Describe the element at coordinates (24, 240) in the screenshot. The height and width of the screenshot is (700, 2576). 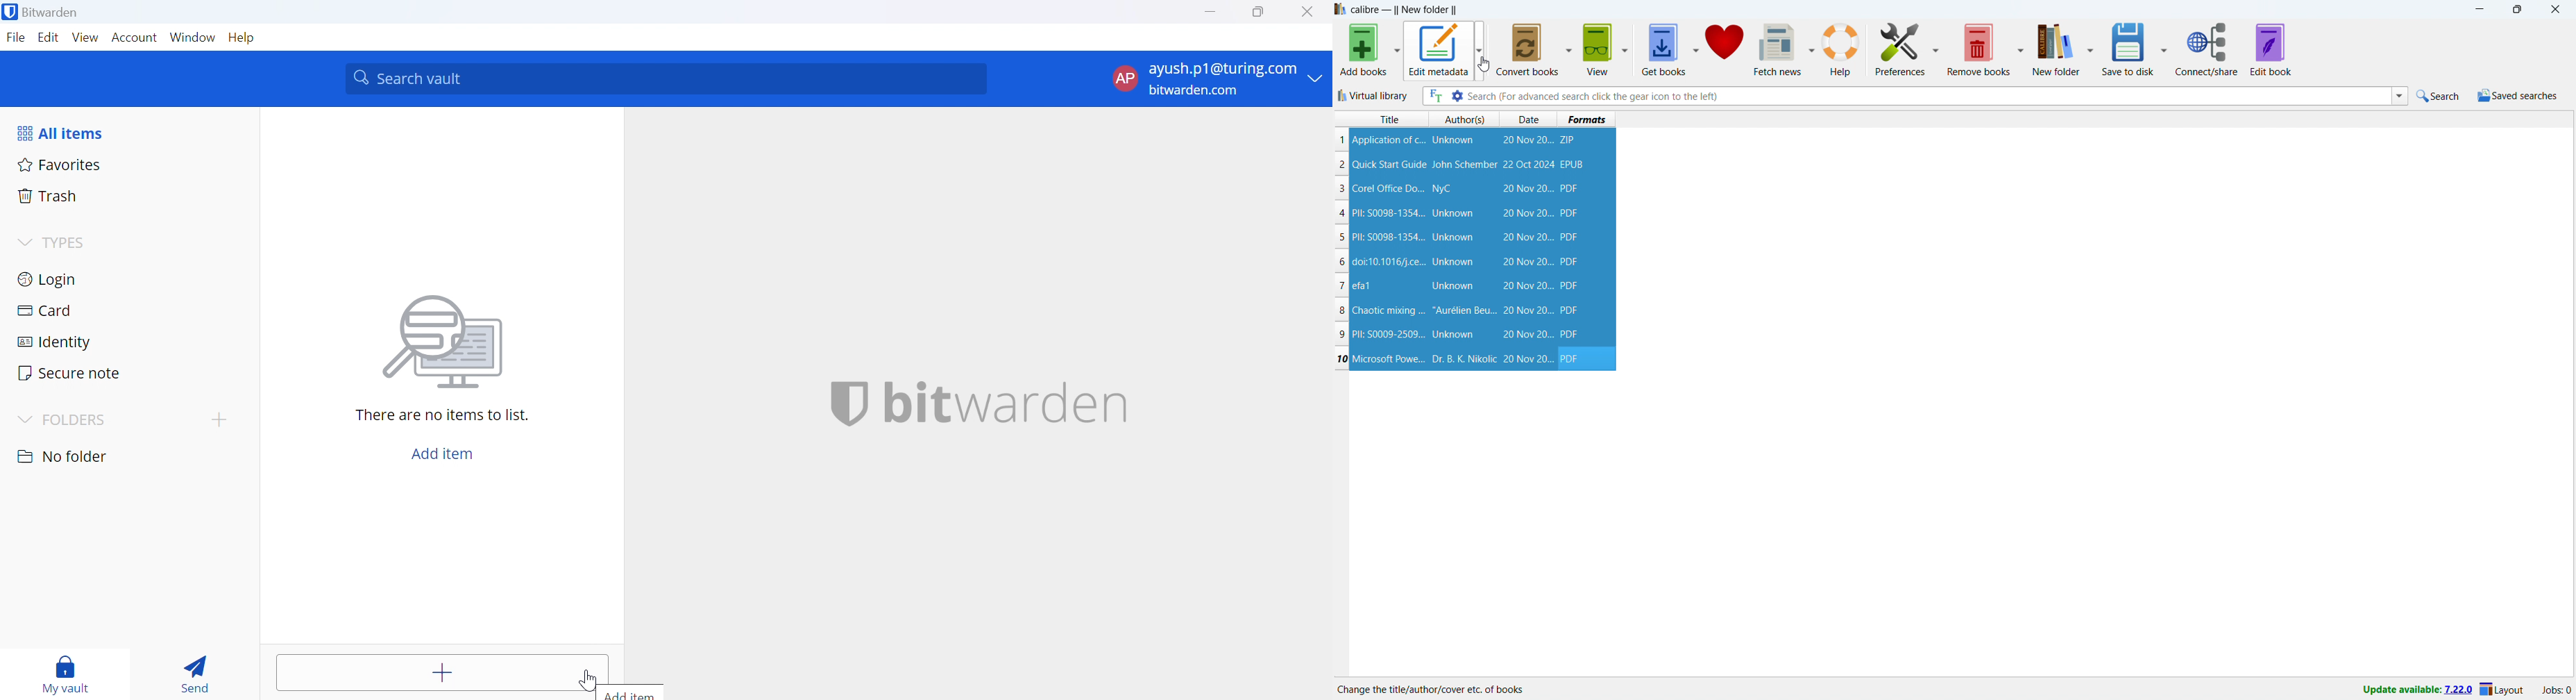
I see `Drop Down` at that location.